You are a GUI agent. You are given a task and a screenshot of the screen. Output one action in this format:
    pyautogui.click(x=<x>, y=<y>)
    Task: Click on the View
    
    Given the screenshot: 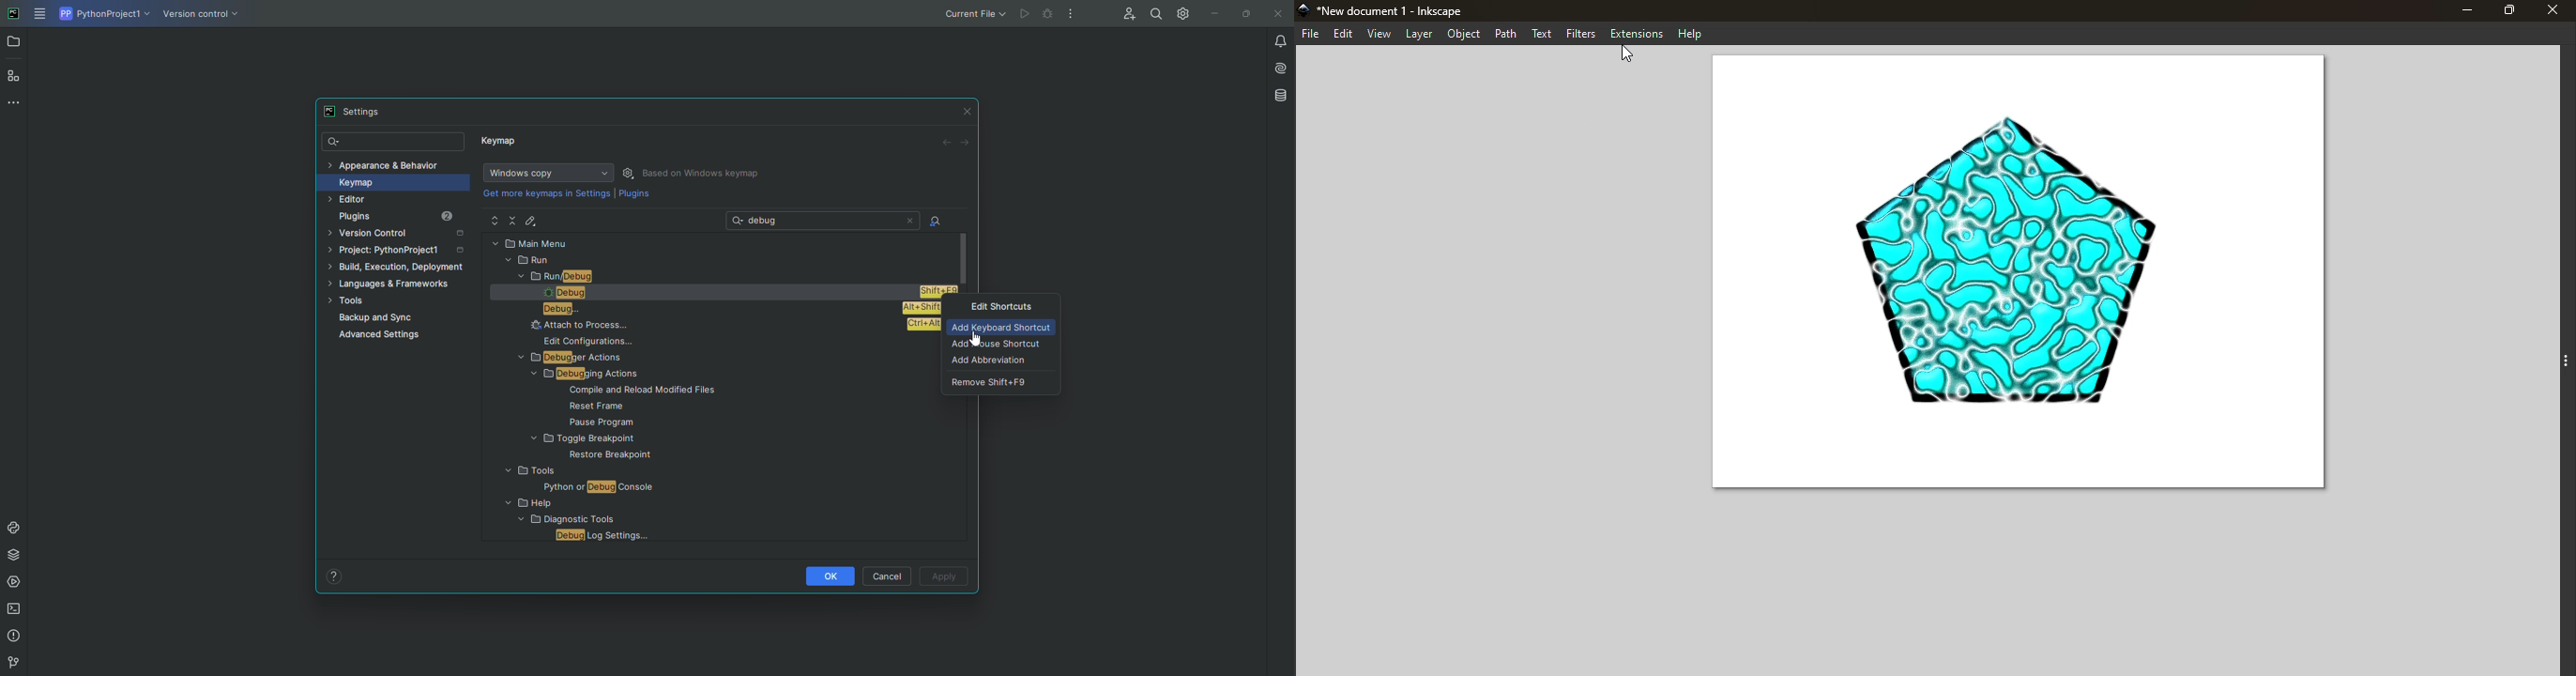 What is the action you would take?
    pyautogui.click(x=1379, y=33)
    